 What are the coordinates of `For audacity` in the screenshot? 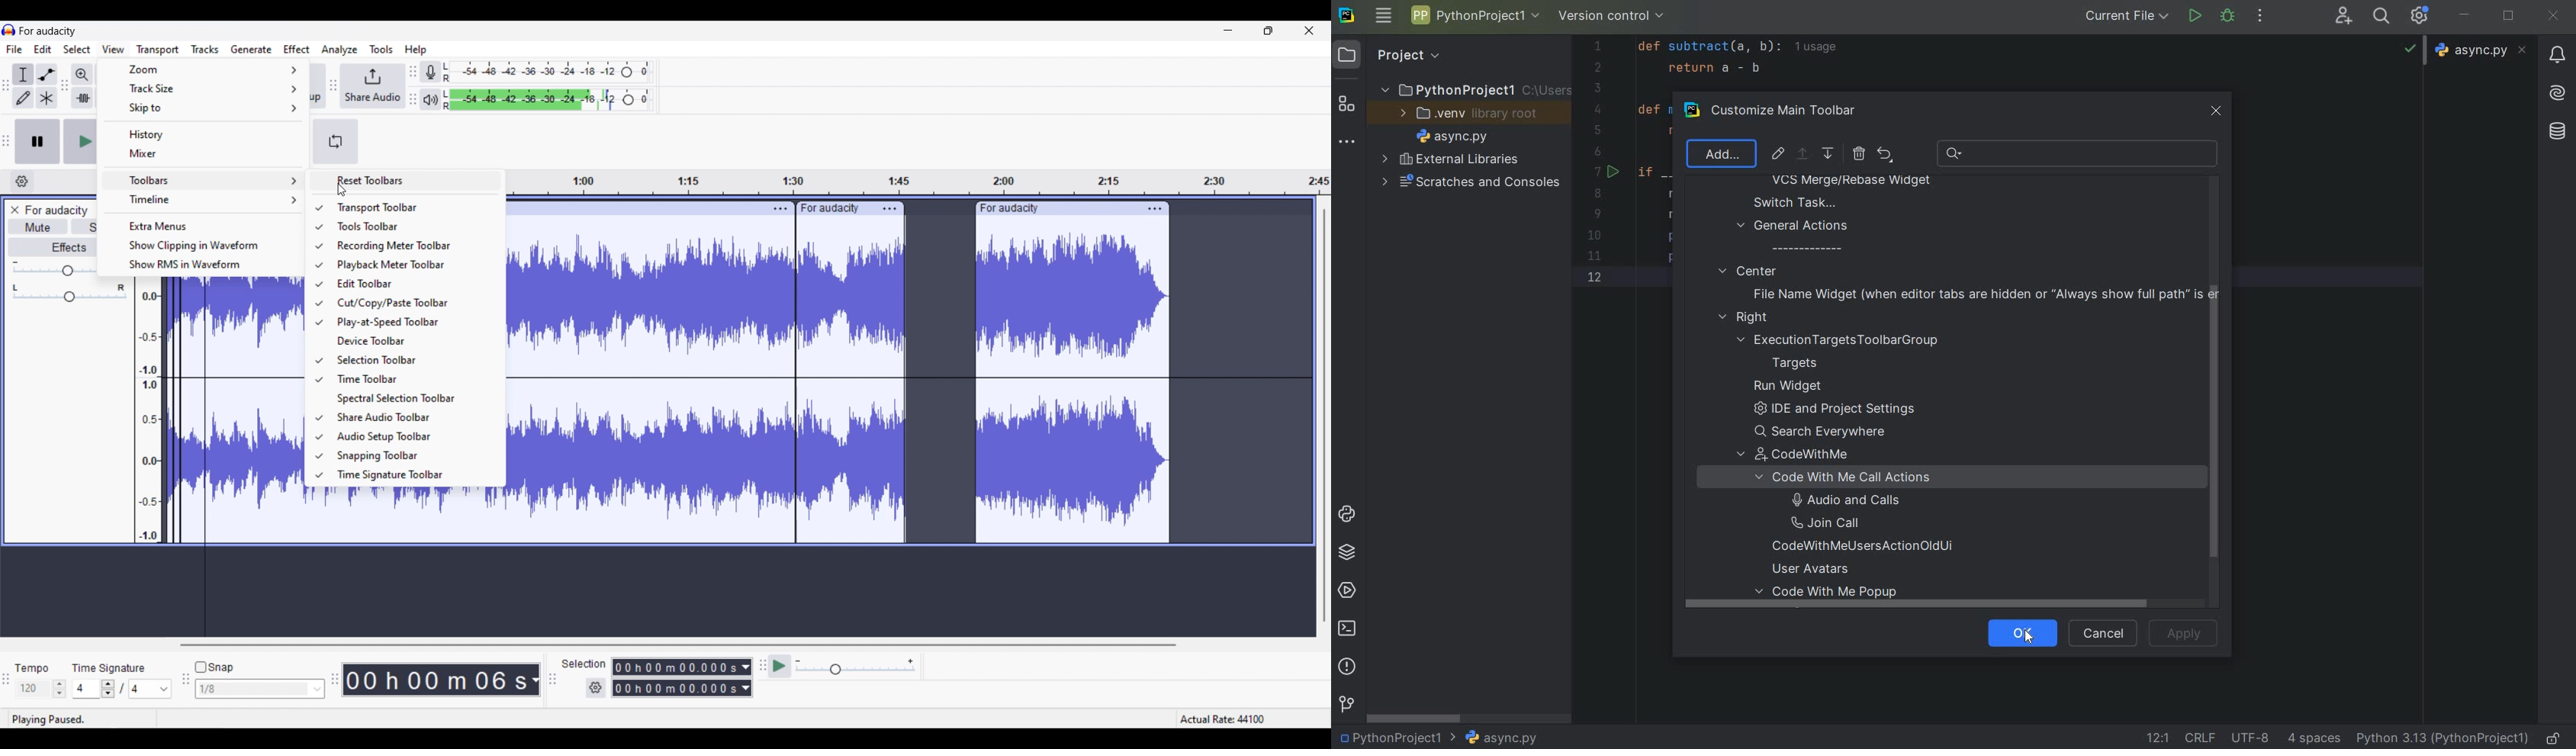 It's located at (56, 210).